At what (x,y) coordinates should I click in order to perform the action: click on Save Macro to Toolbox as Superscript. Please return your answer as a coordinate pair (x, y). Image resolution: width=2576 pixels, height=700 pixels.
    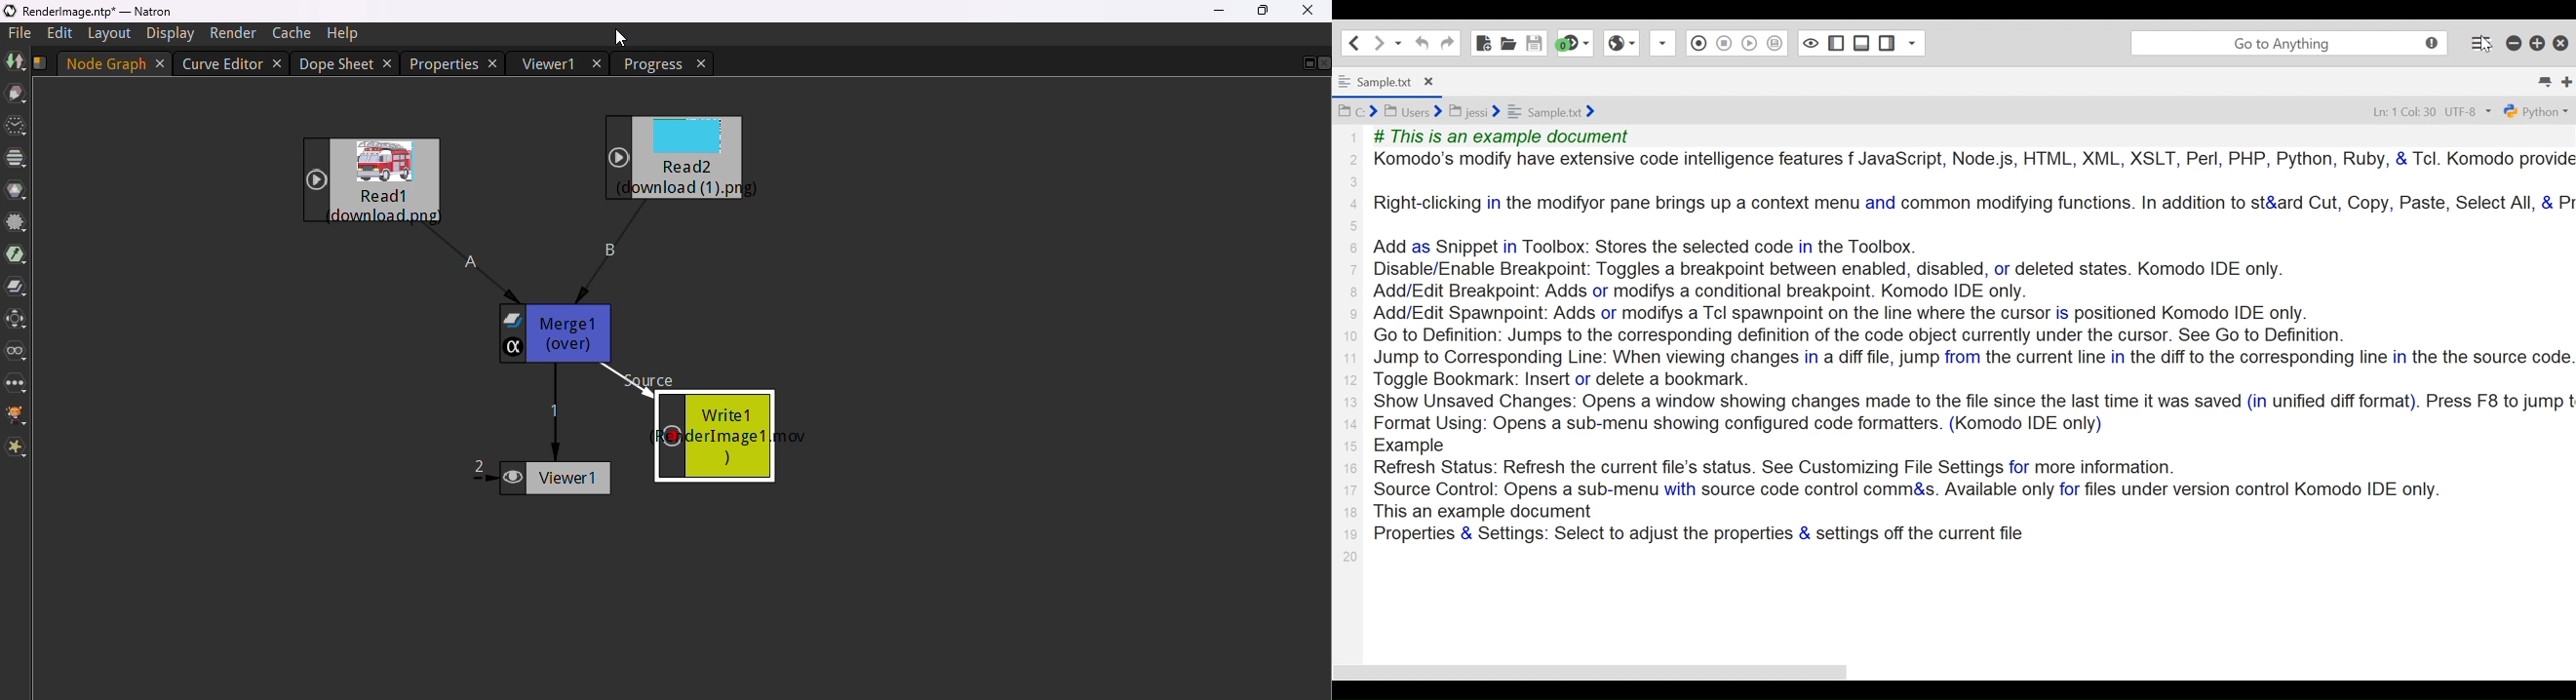
    Looking at the image, I should click on (1750, 41).